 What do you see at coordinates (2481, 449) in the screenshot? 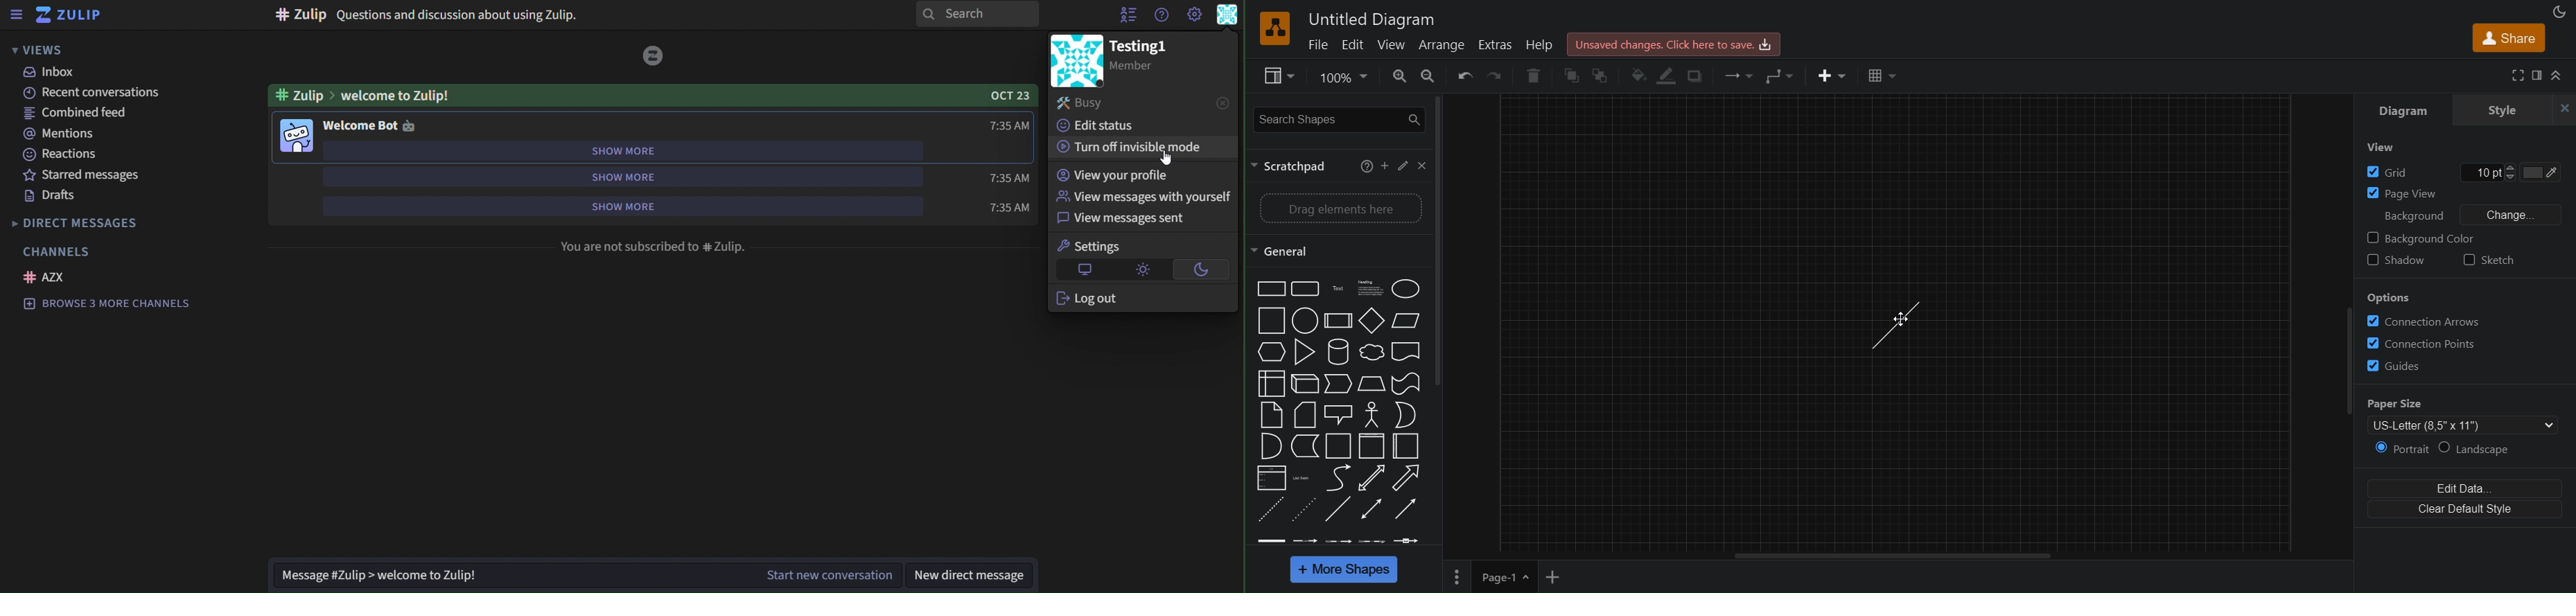
I see `landscape` at bounding box center [2481, 449].